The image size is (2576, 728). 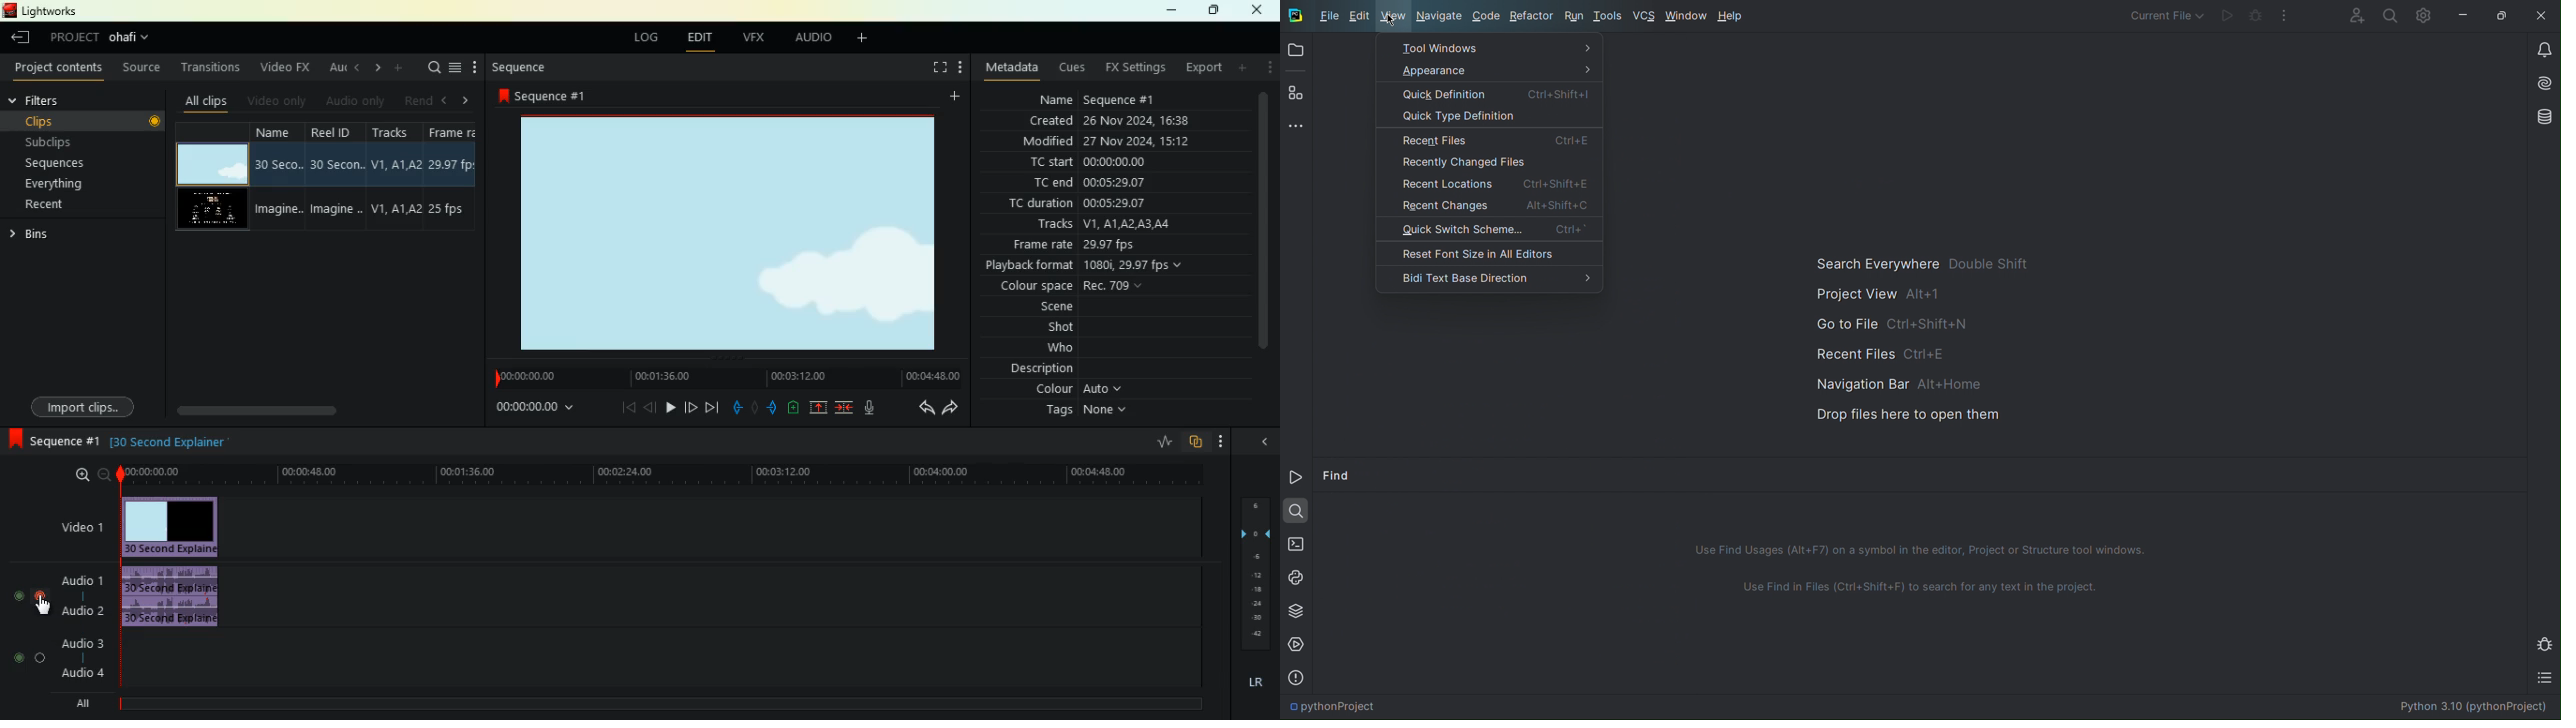 I want to click on add, so click(x=952, y=97).